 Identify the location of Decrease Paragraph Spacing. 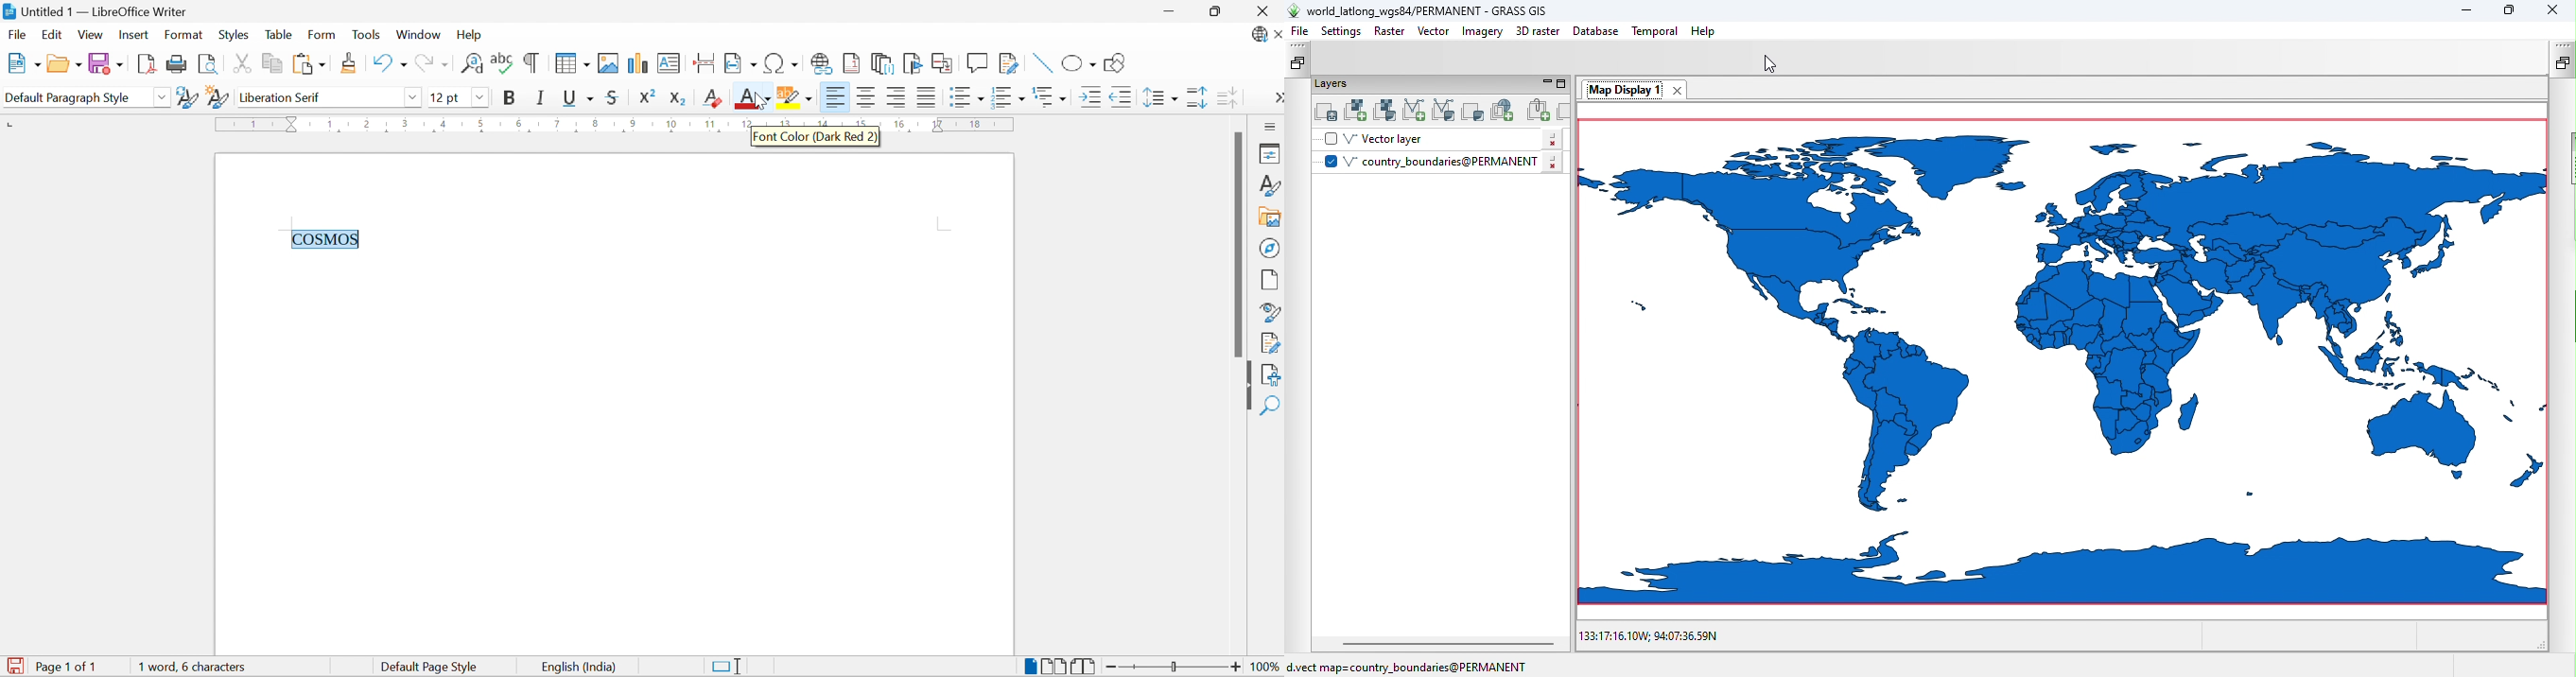
(1227, 97).